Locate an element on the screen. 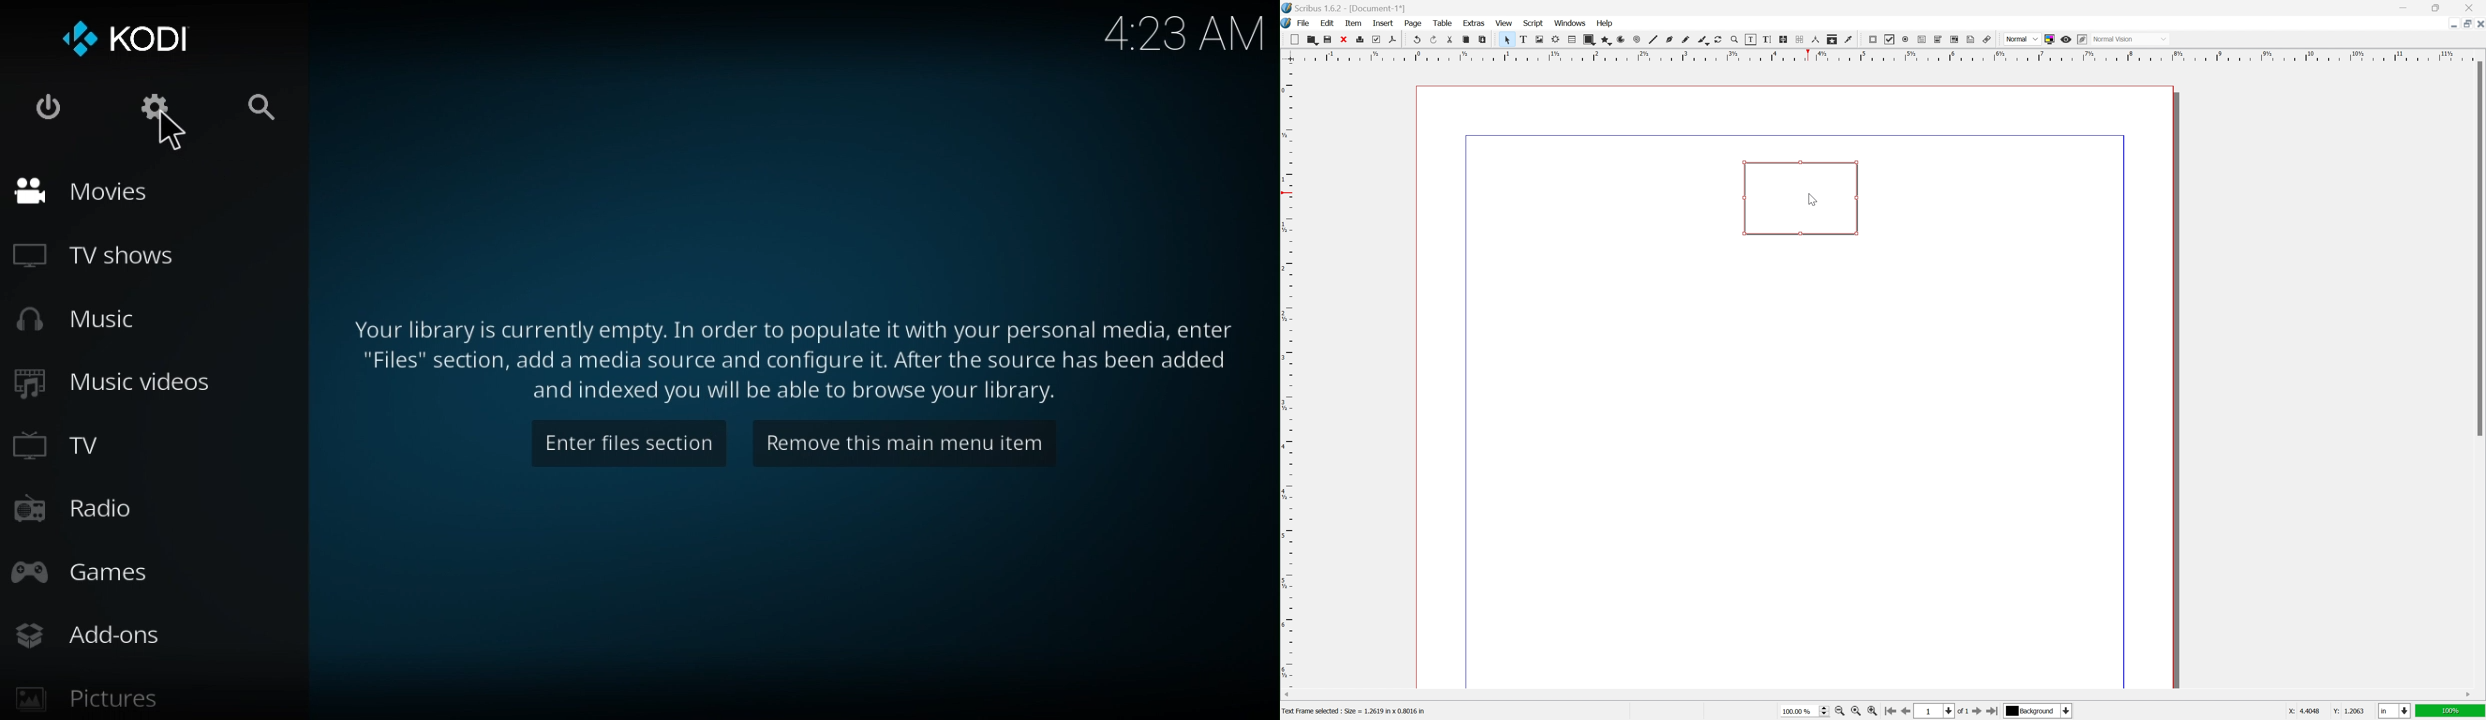 The image size is (2492, 728). Normal vision is located at coordinates (2133, 39).